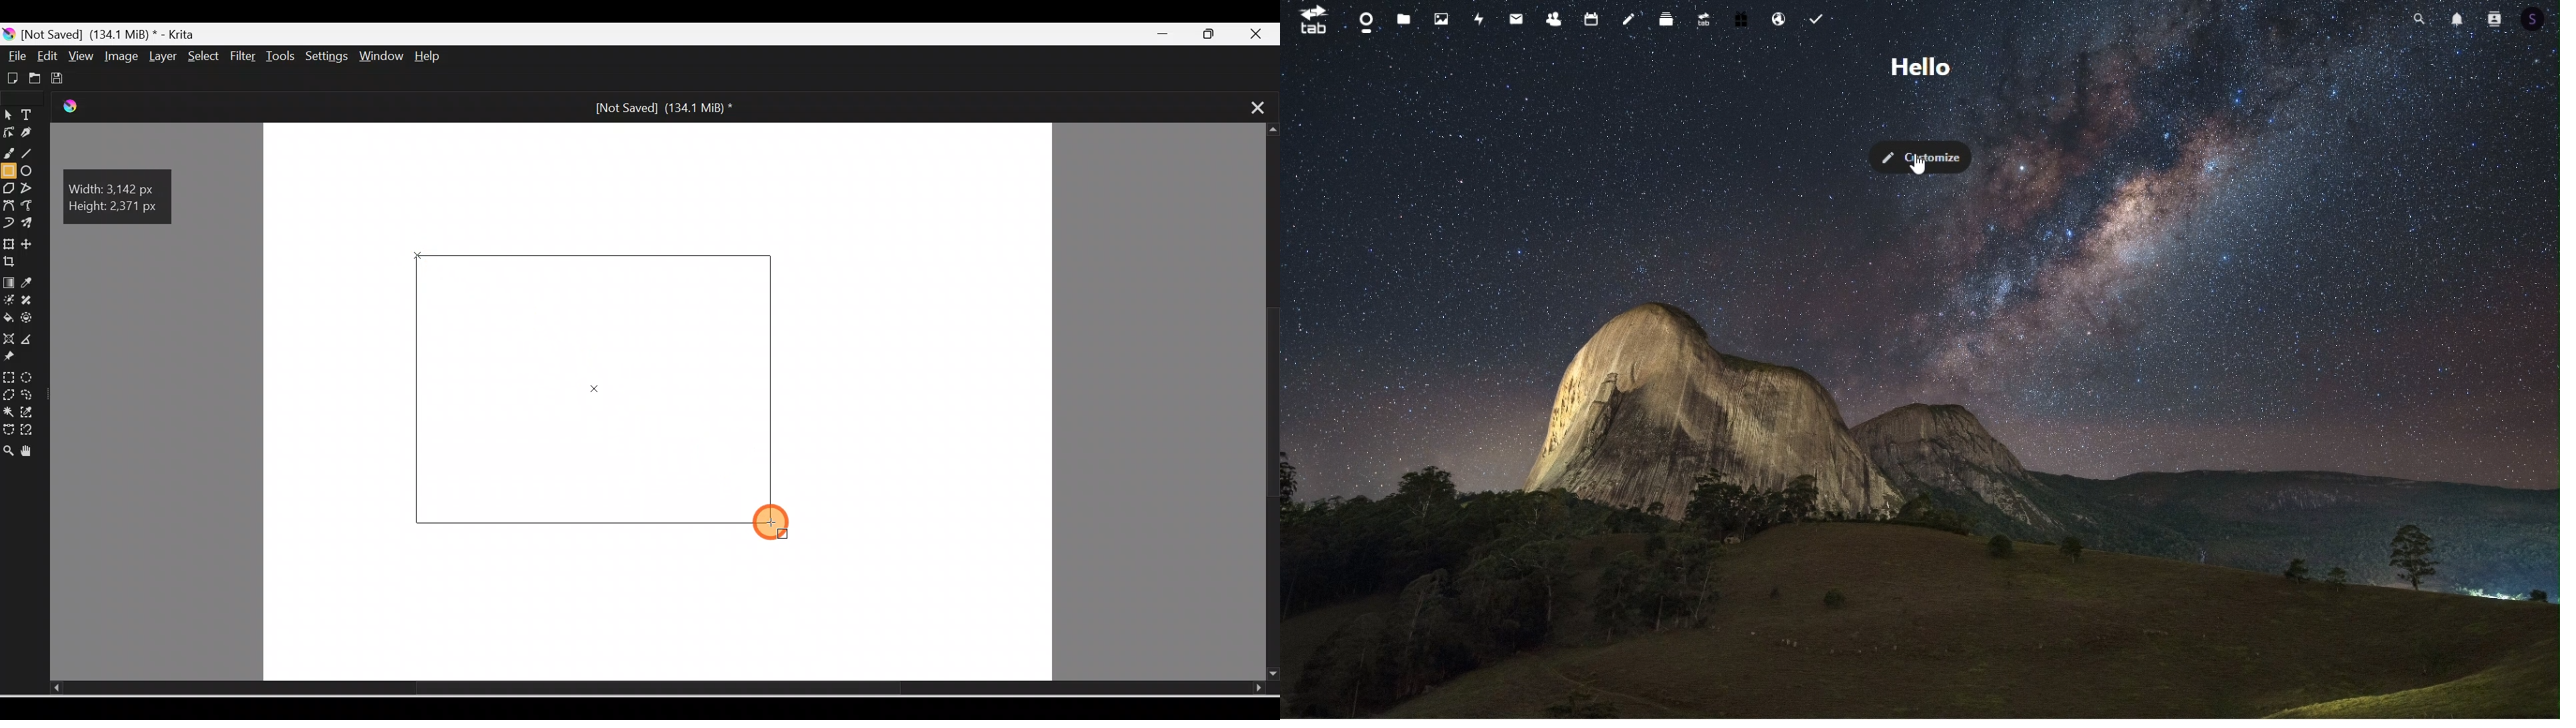 This screenshot has width=2576, height=728. I want to click on upgrade, so click(1703, 21).